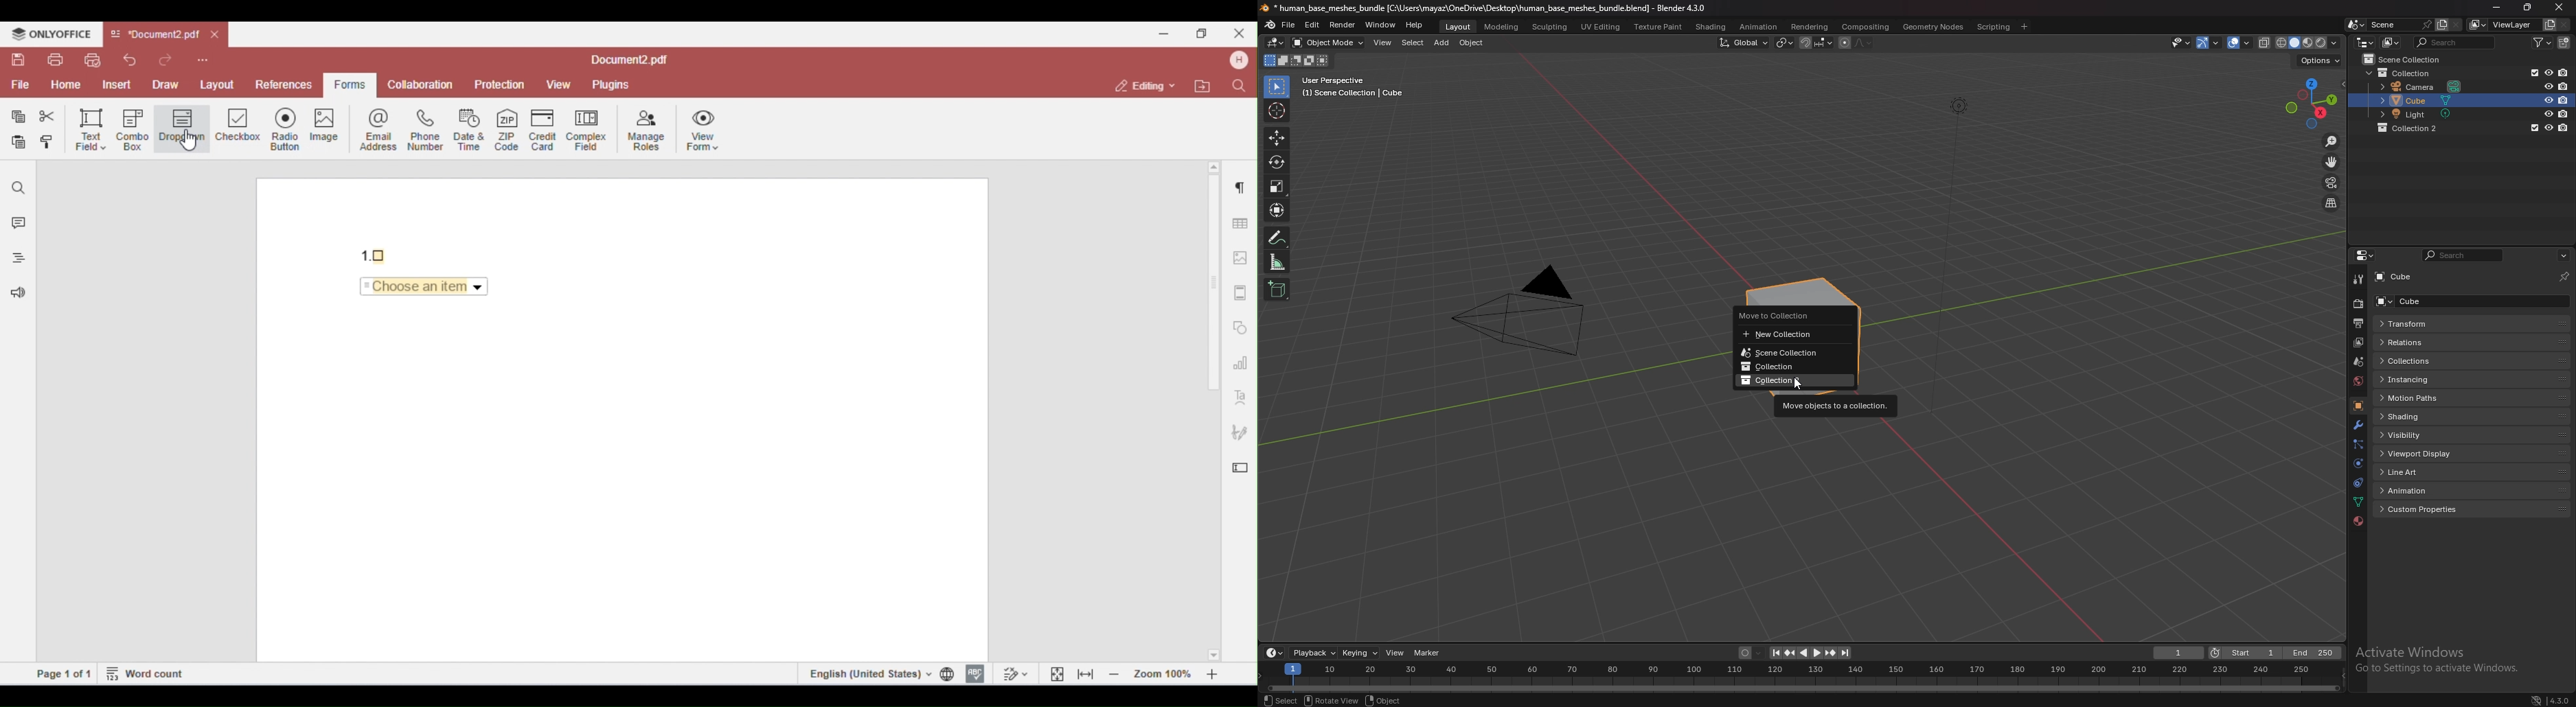 The width and height of the screenshot is (2576, 728). Describe the element at coordinates (2535, 699) in the screenshot. I see `network` at that location.